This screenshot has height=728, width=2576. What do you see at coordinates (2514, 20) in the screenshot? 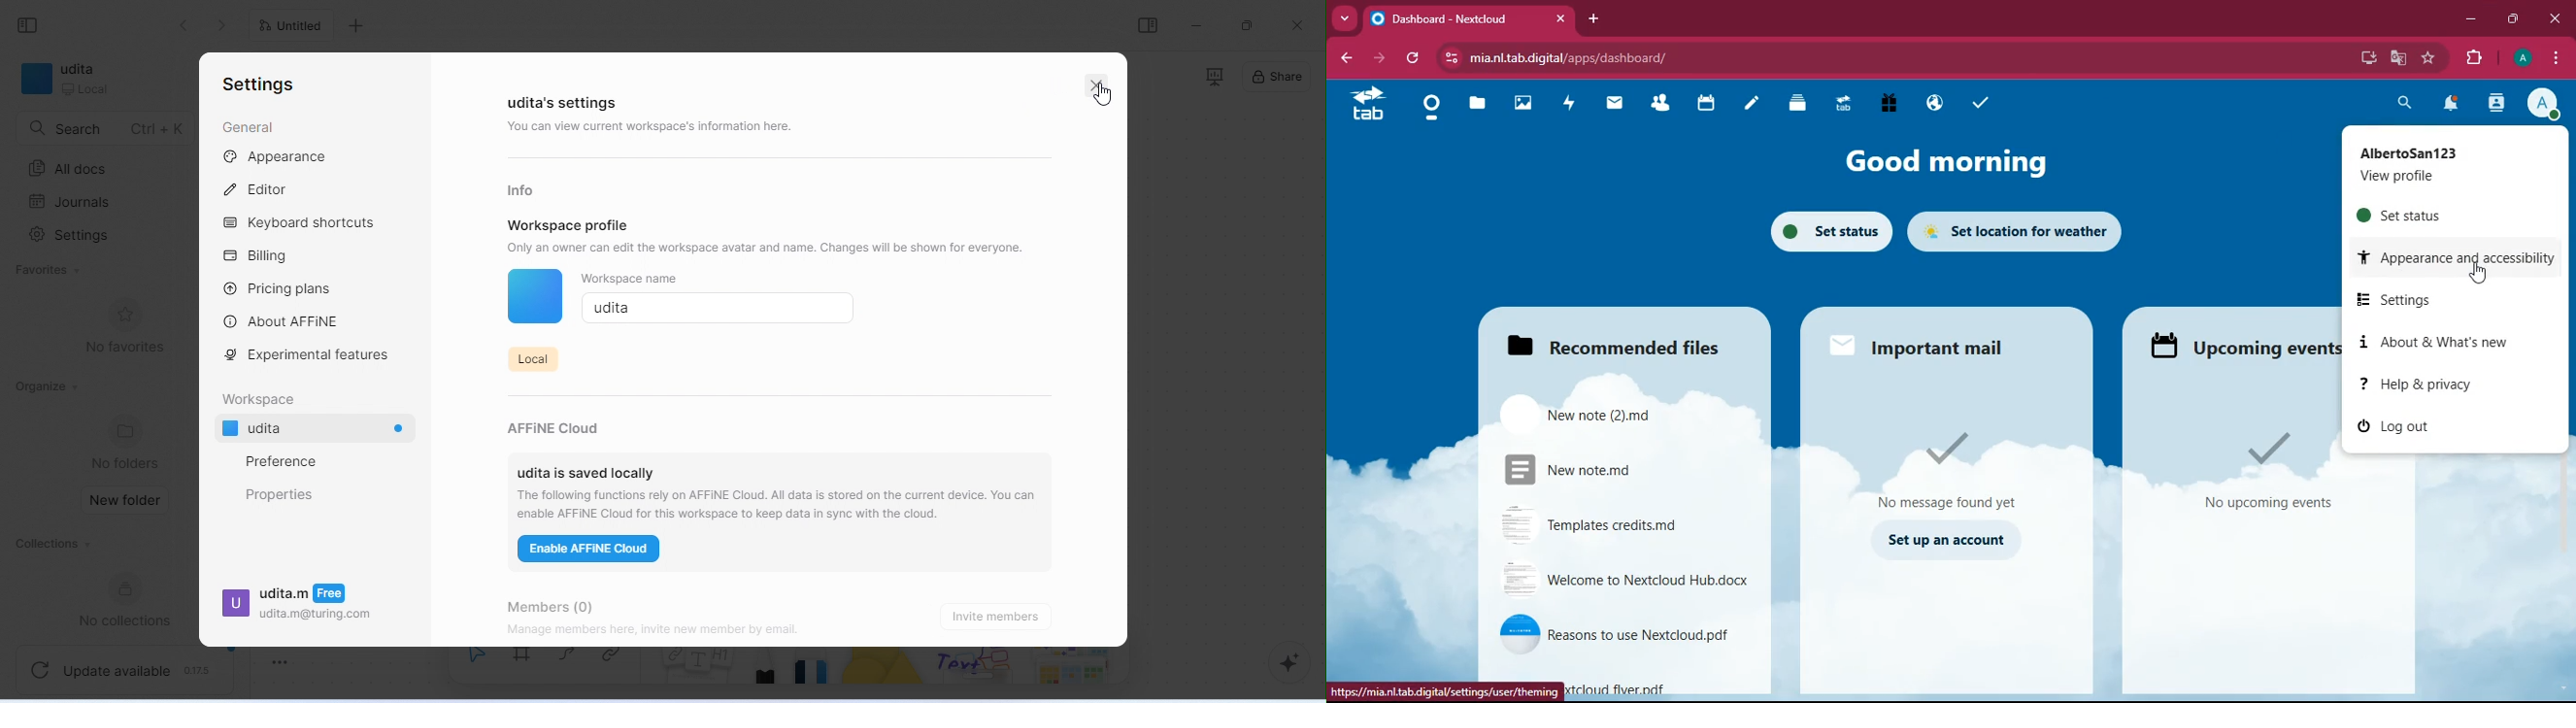
I see `maximize` at bounding box center [2514, 20].